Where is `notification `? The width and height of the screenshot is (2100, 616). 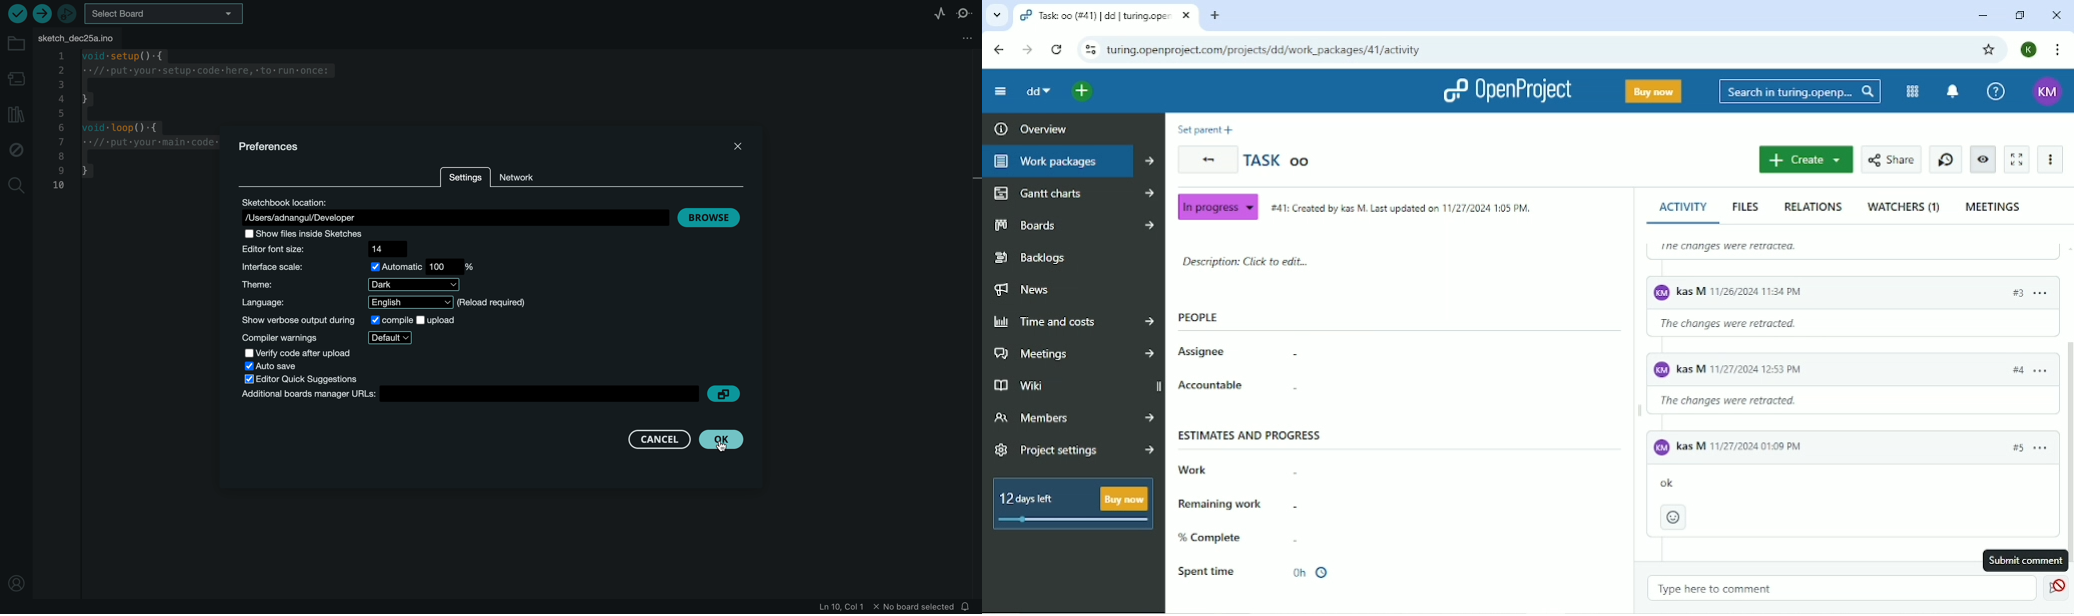 notification  is located at coordinates (970, 605).